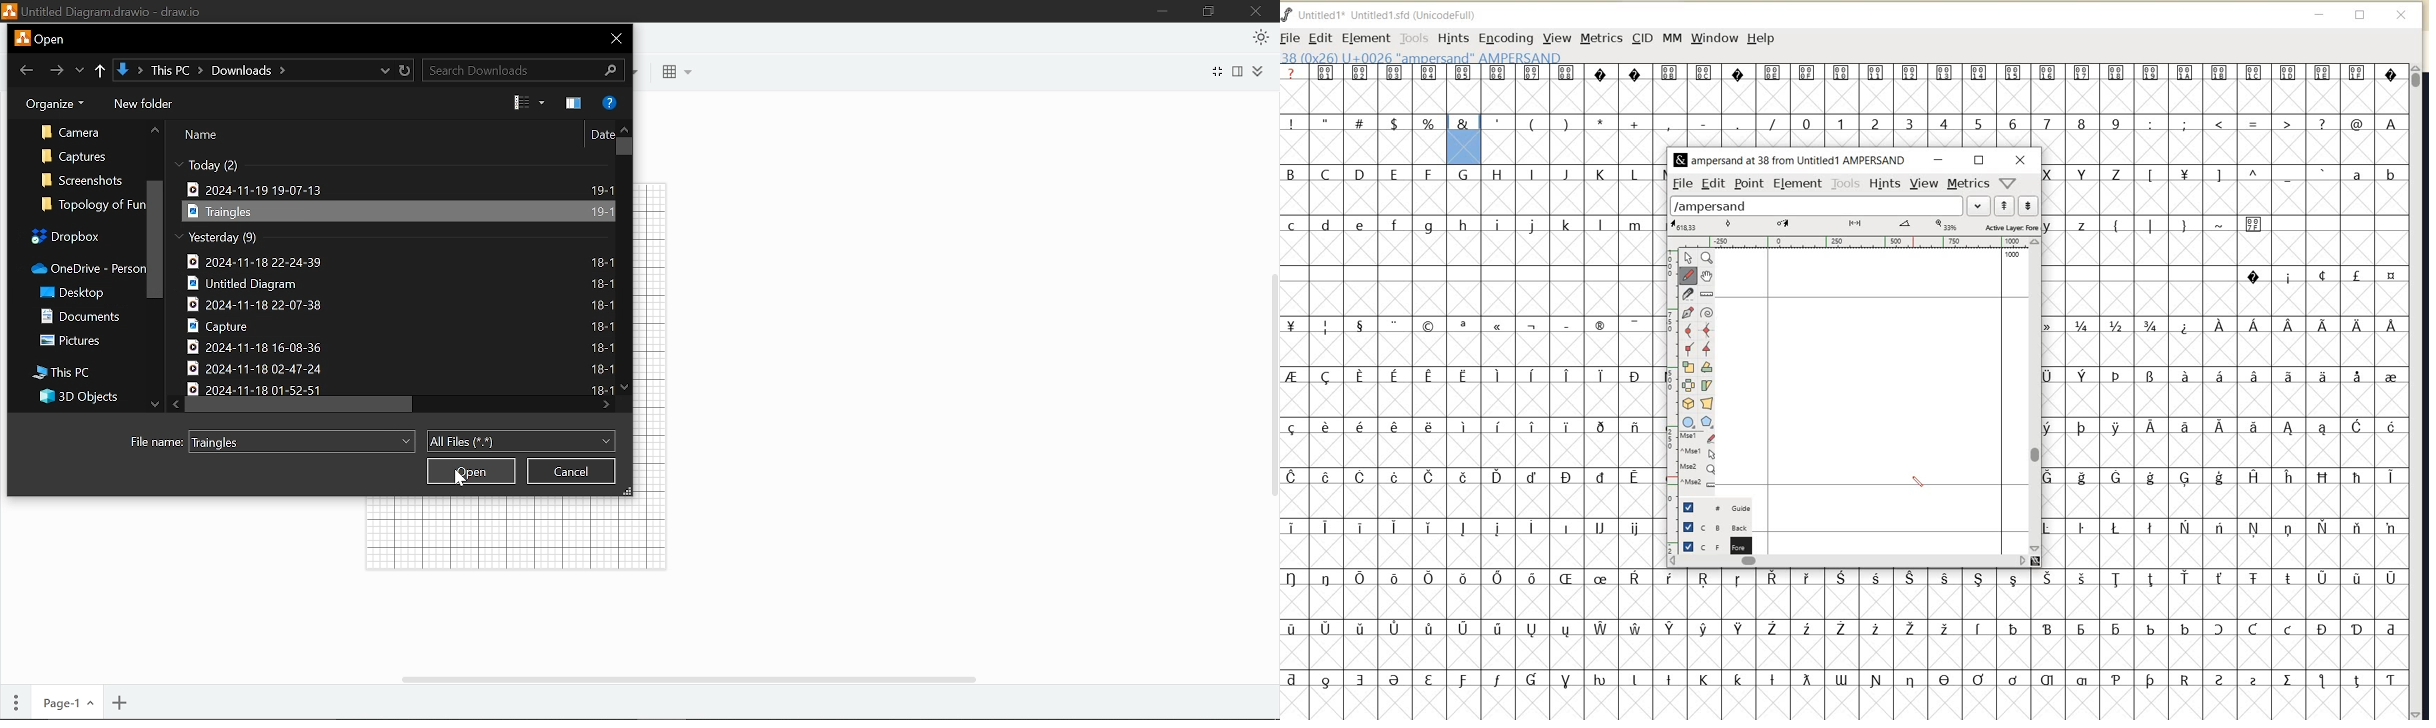 The height and width of the screenshot is (728, 2436). What do you see at coordinates (76, 400) in the screenshot?
I see `3D objects` at bounding box center [76, 400].